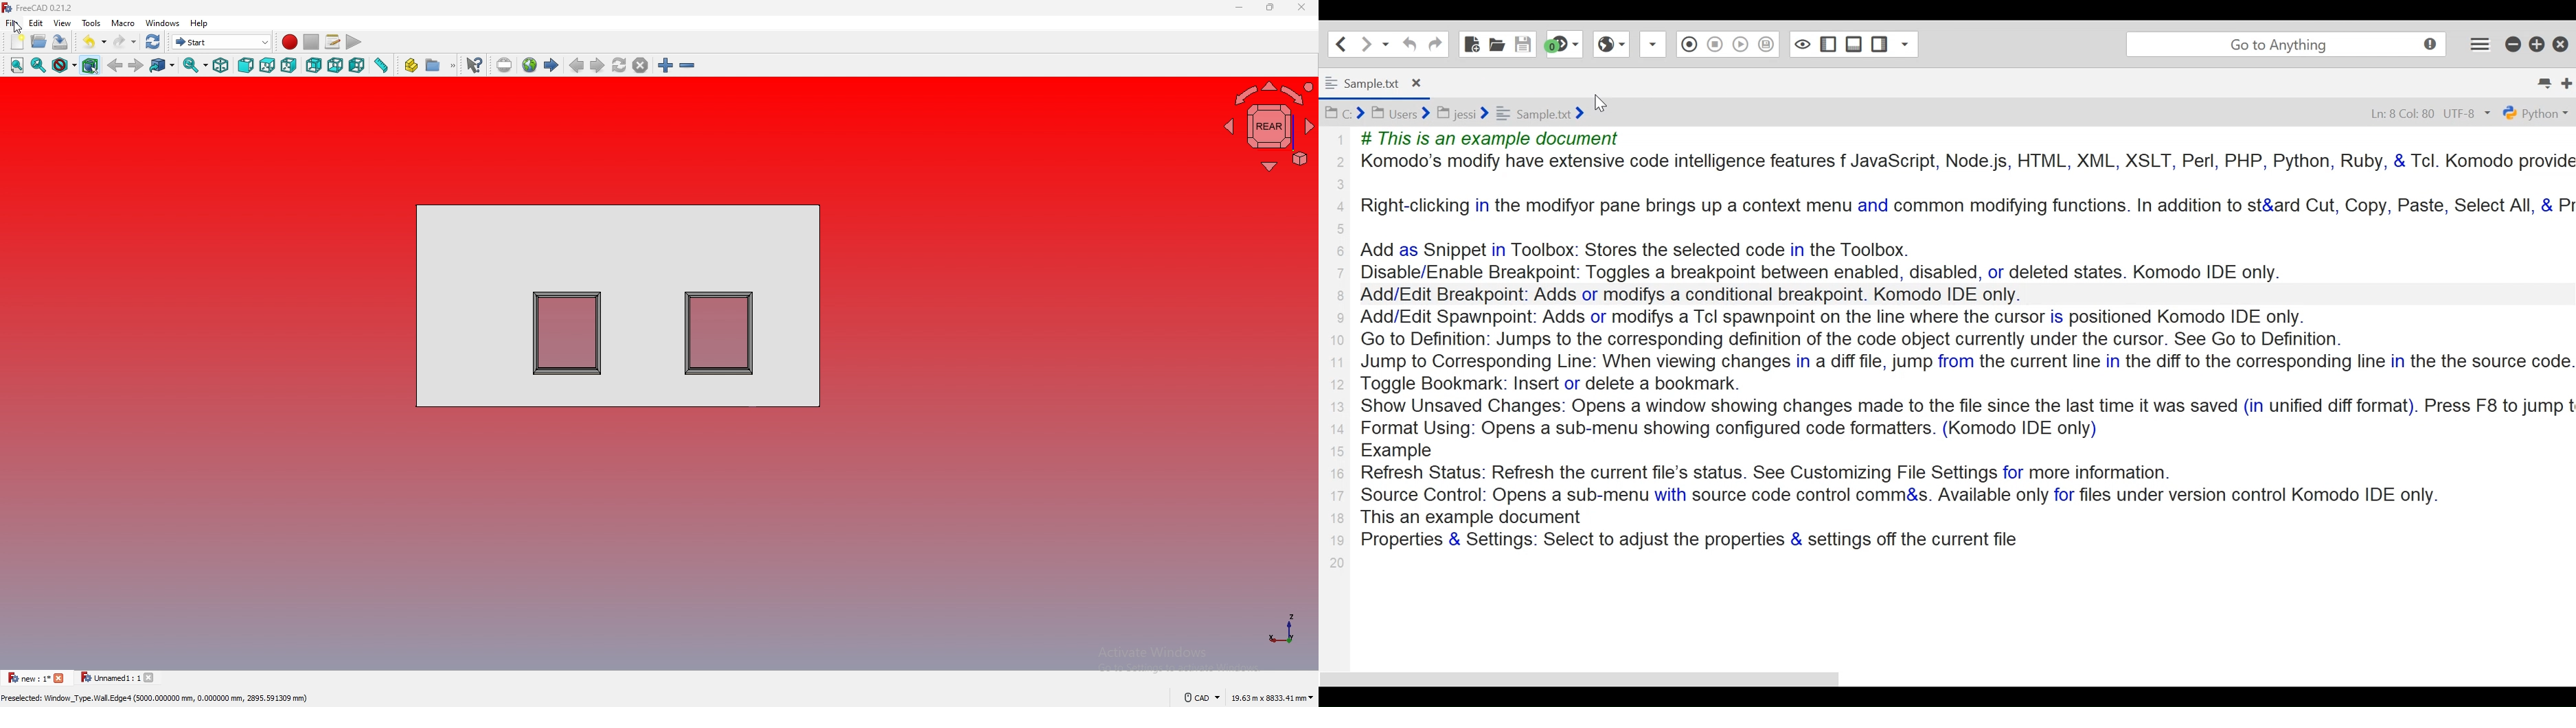  Describe the element at coordinates (125, 40) in the screenshot. I see `redo` at that location.